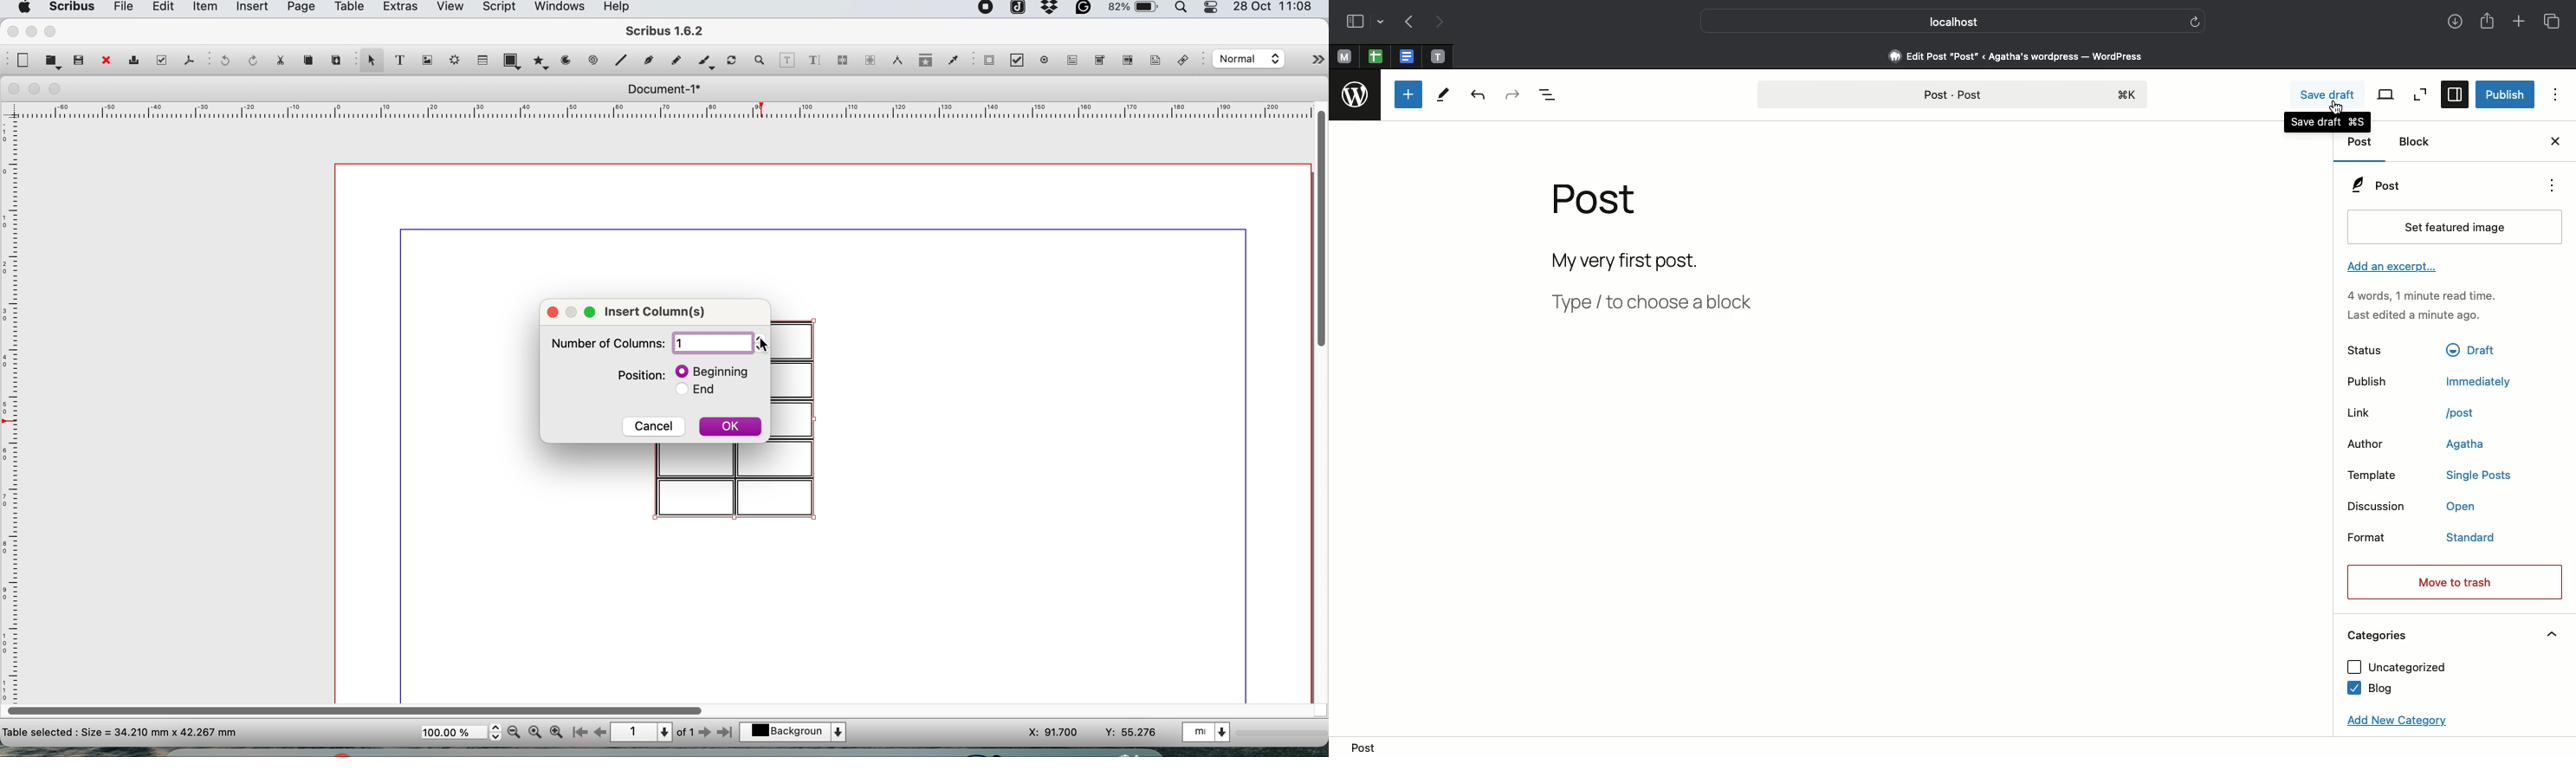 The image size is (2576, 784). Describe the element at coordinates (1209, 731) in the screenshot. I see `select the current unit` at that location.